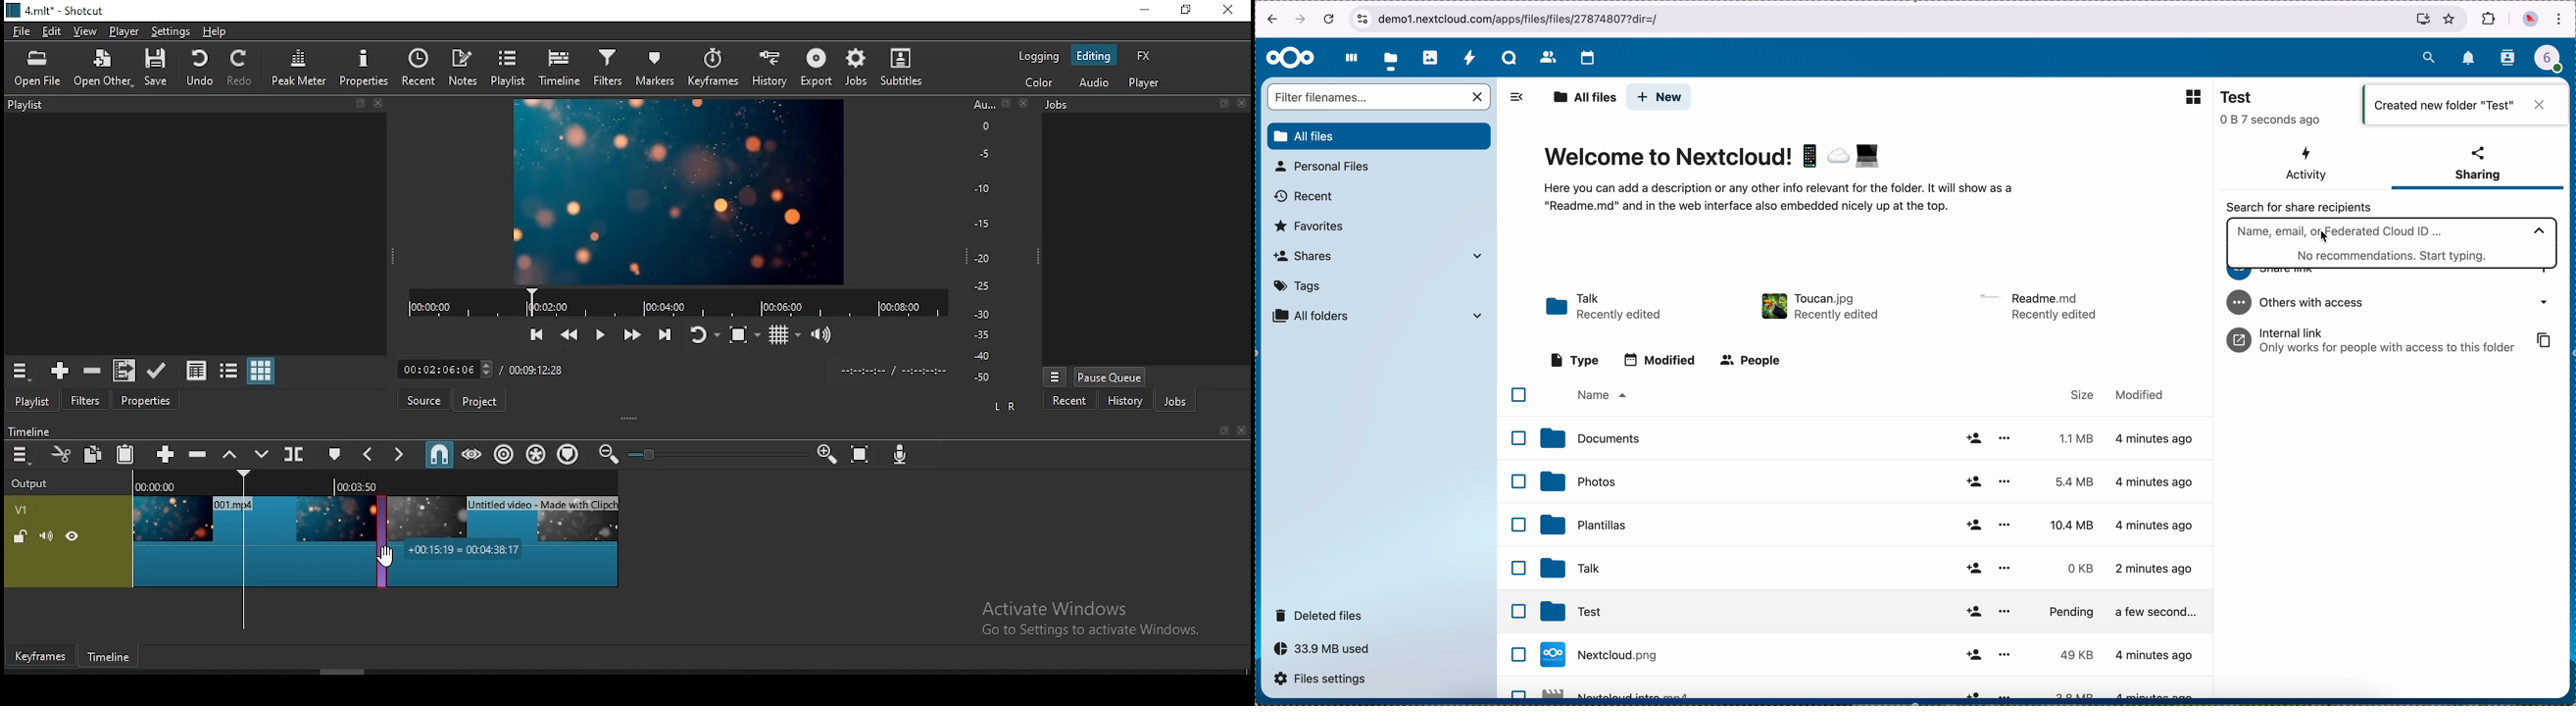 The width and height of the screenshot is (2576, 728). I want to click on paste, so click(124, 454).